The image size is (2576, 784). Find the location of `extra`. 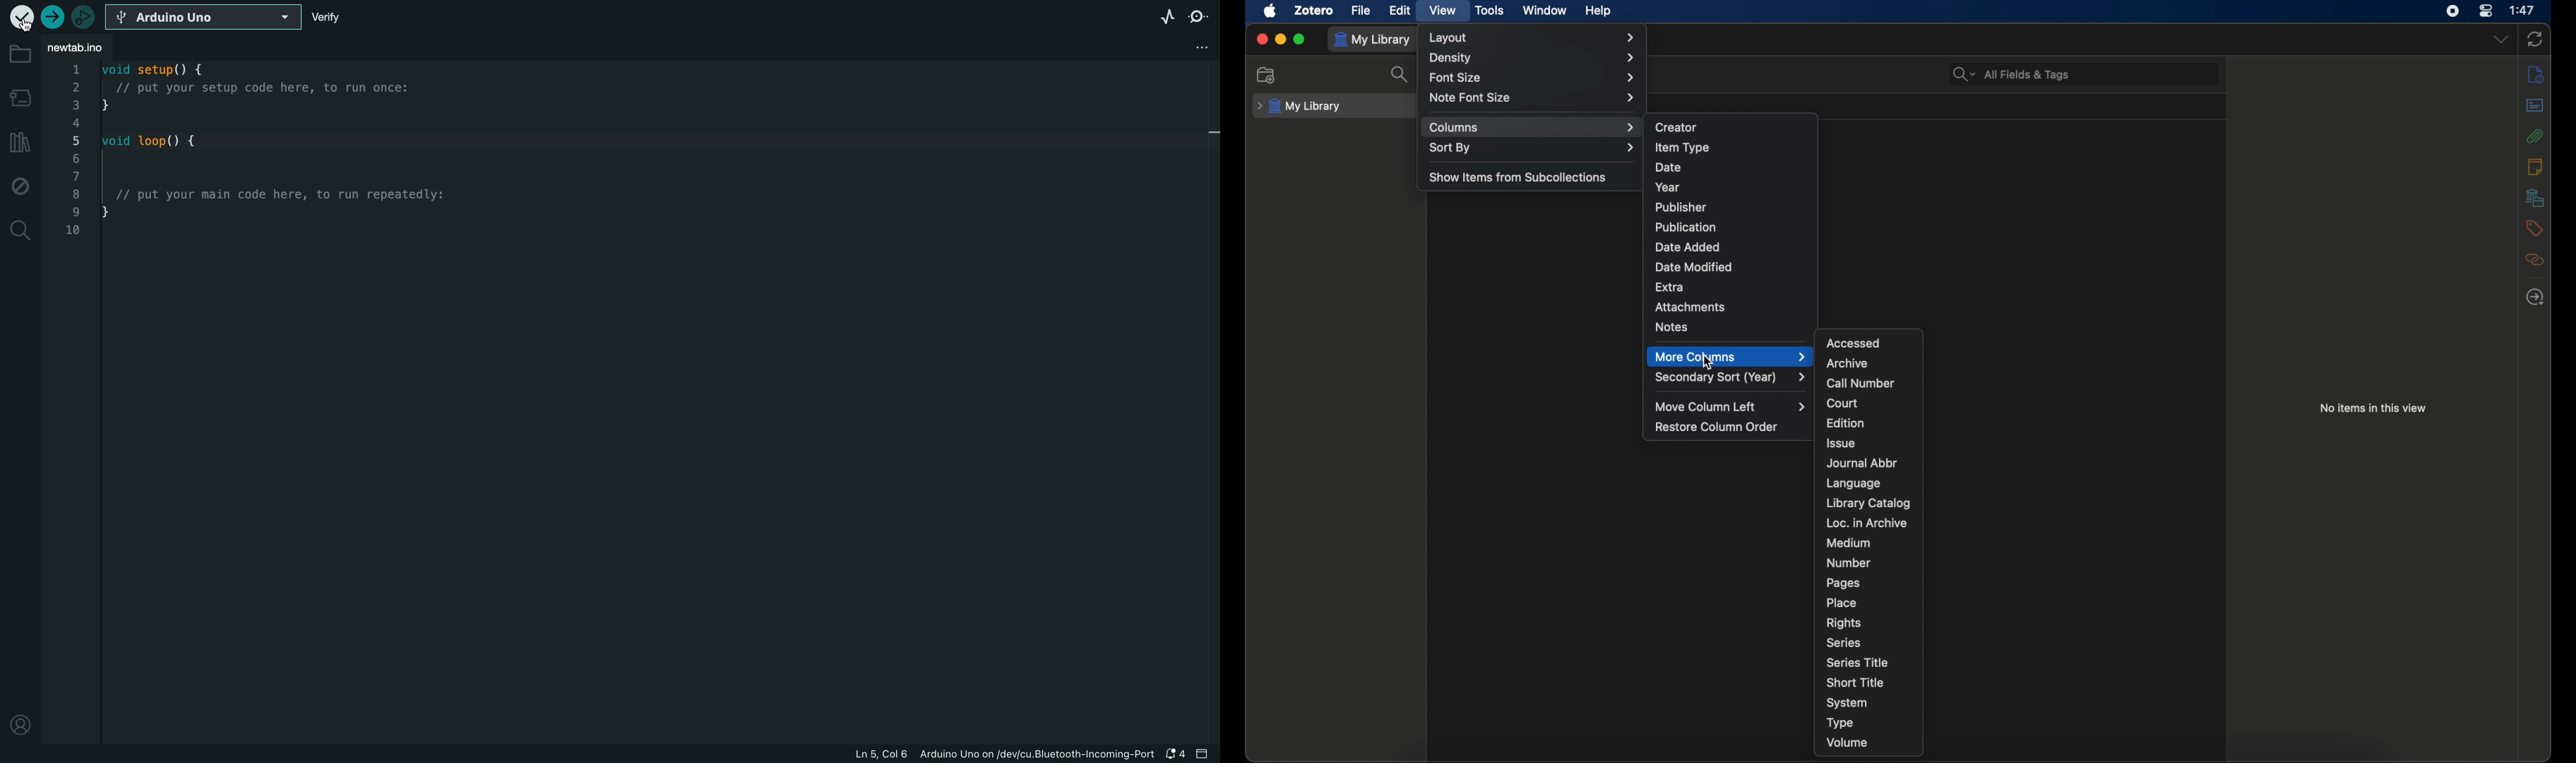

extra is located at coordinates (1670, 286).